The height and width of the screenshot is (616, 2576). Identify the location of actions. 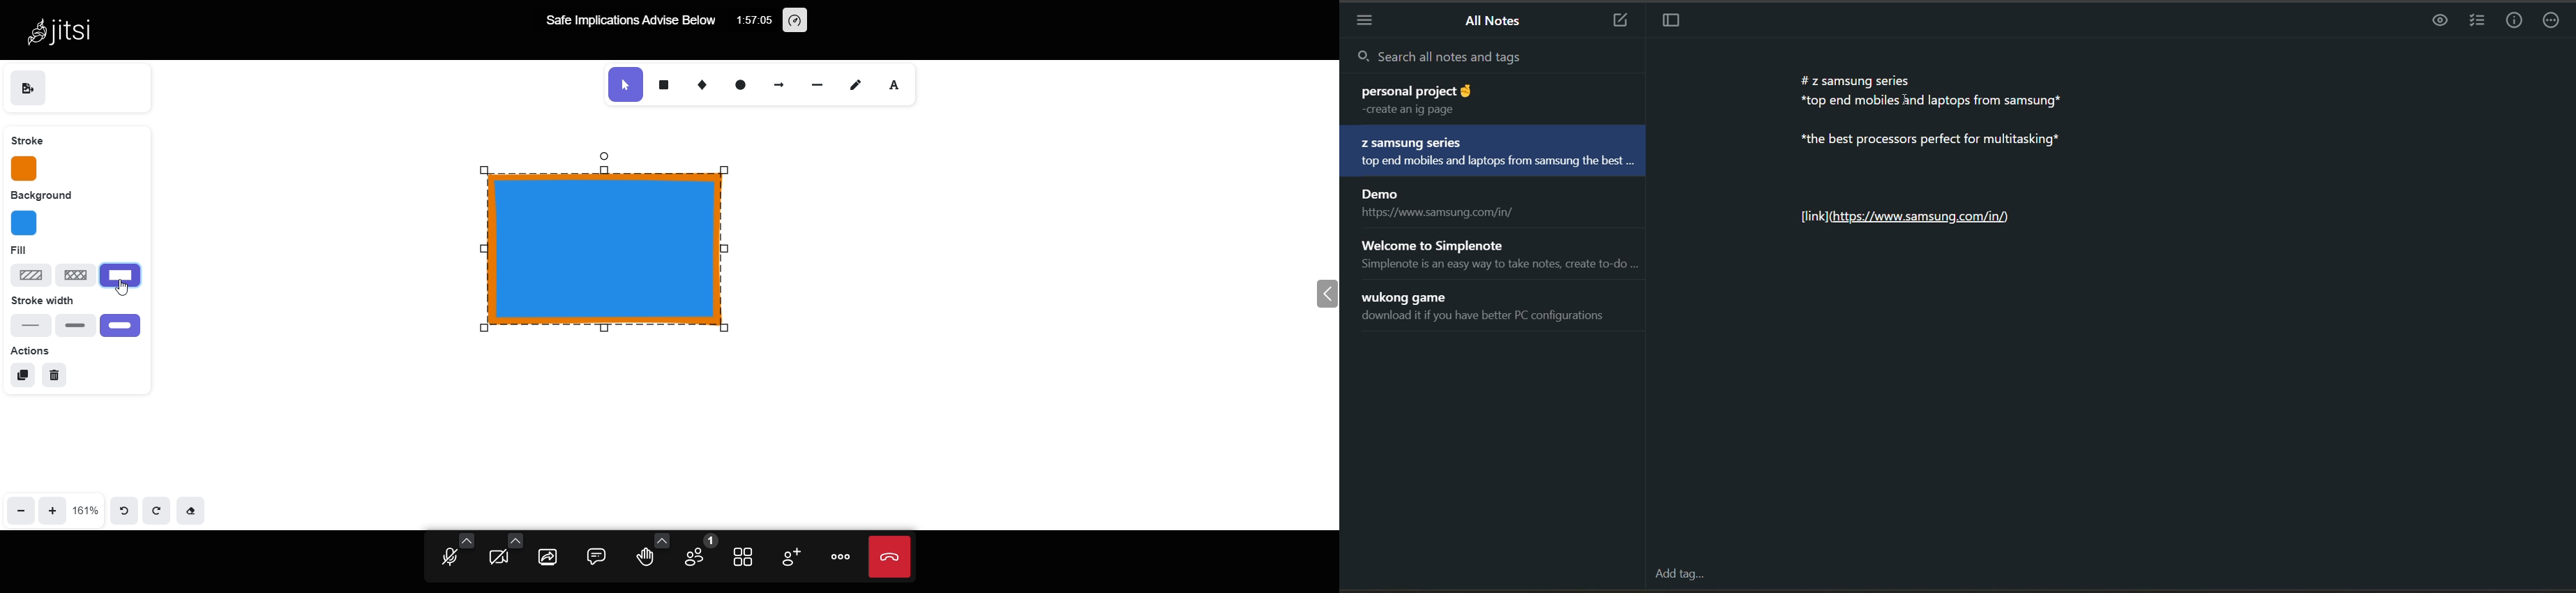
(32, 352).